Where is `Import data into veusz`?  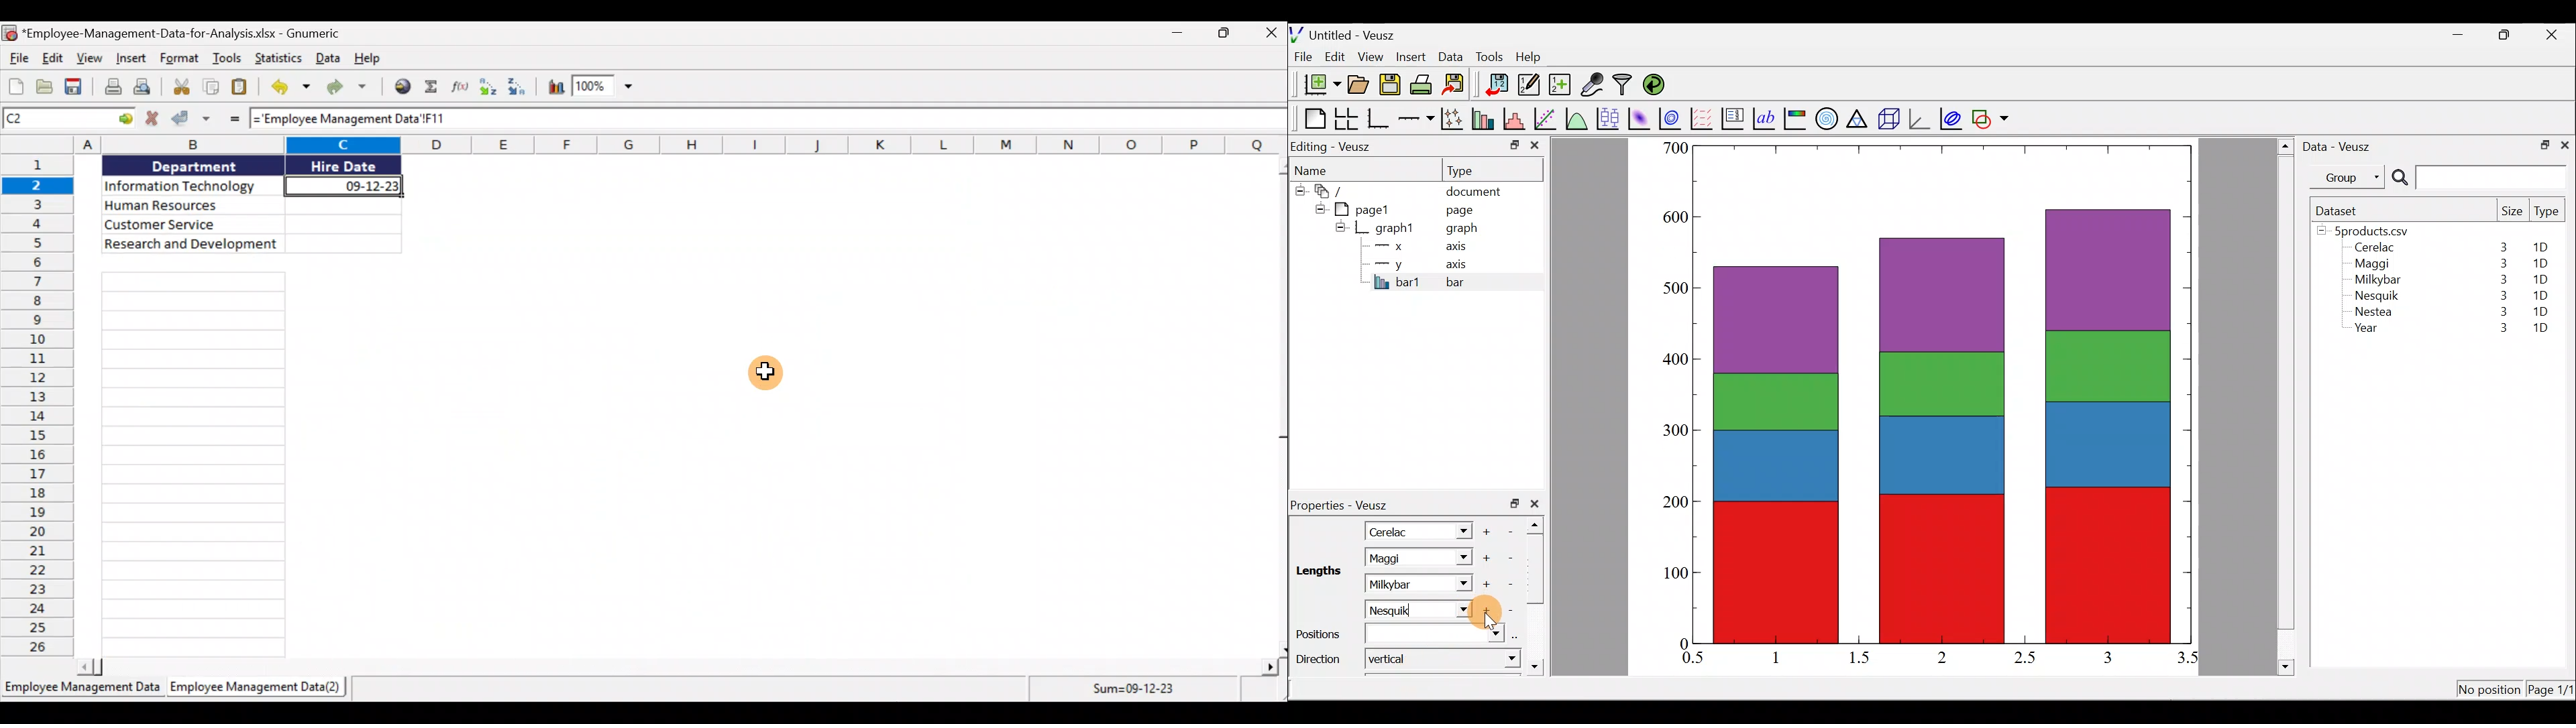 Import data into veusz is located at coordinates (1497, 85).